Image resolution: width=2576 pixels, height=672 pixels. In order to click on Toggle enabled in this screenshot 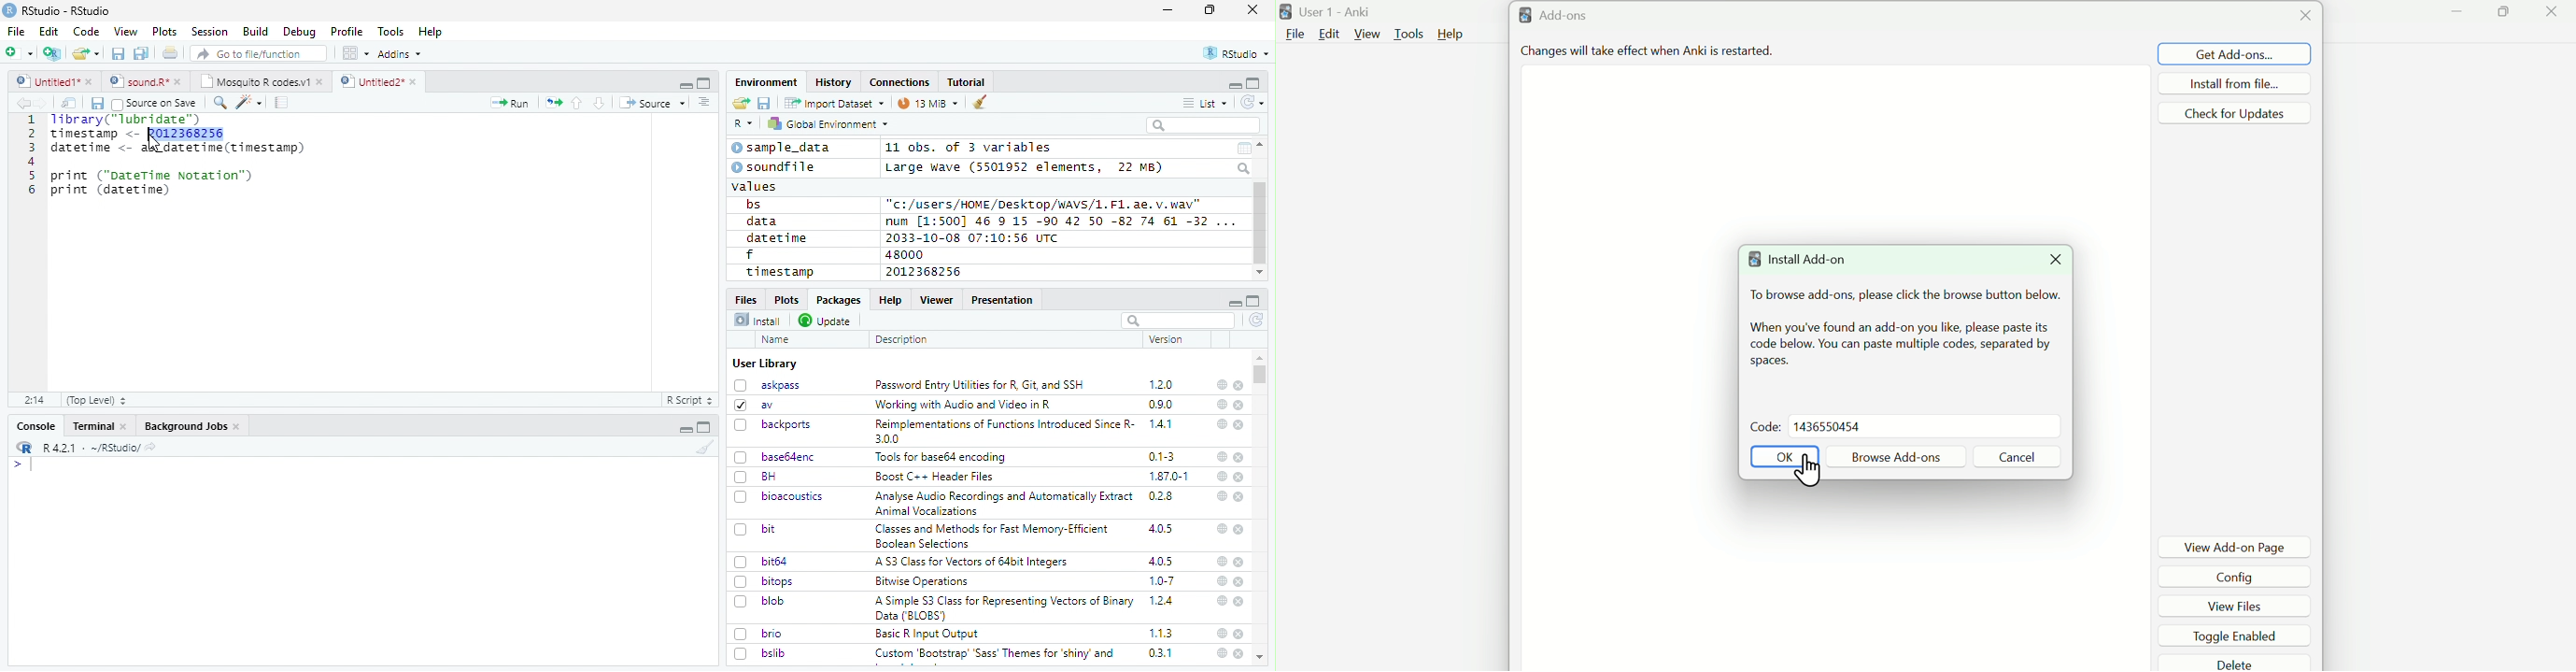, I will do `click(2238, 634)`.